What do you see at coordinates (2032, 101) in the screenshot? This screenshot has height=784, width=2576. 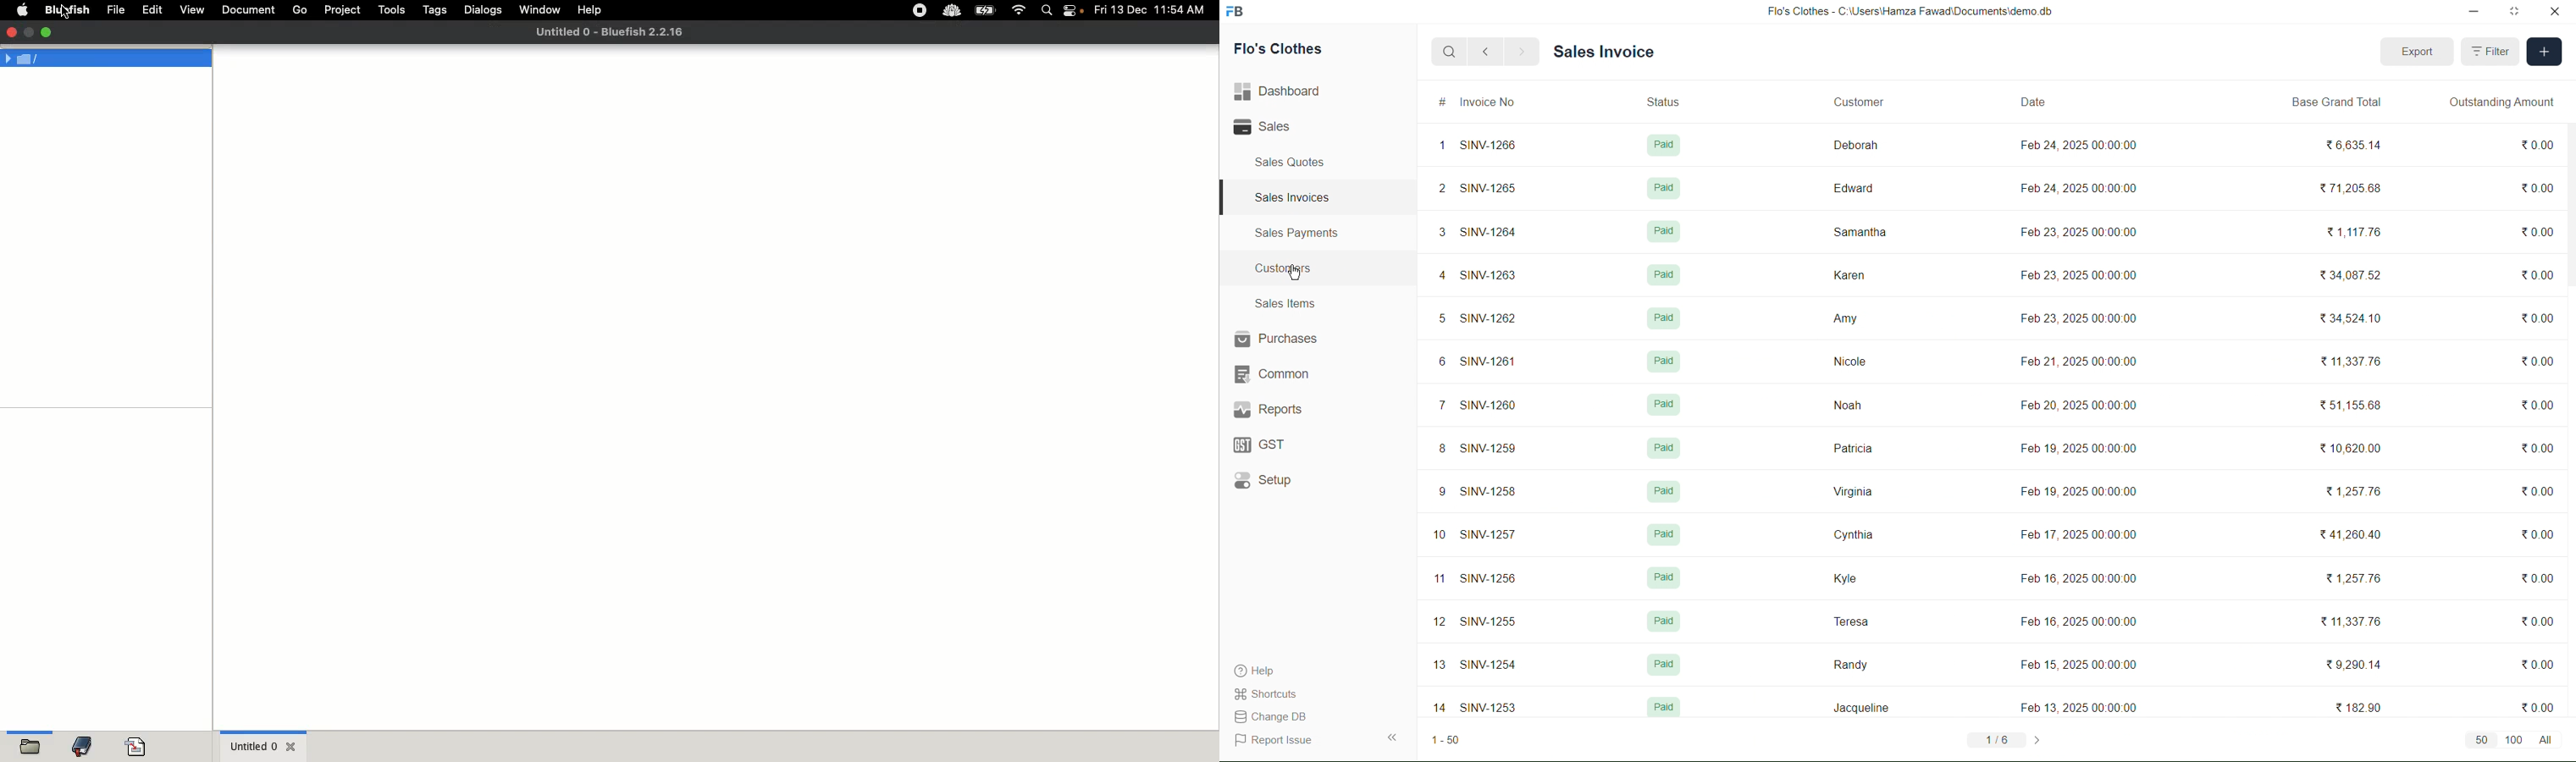 I see `Date` at bounding box center [2032, 101].